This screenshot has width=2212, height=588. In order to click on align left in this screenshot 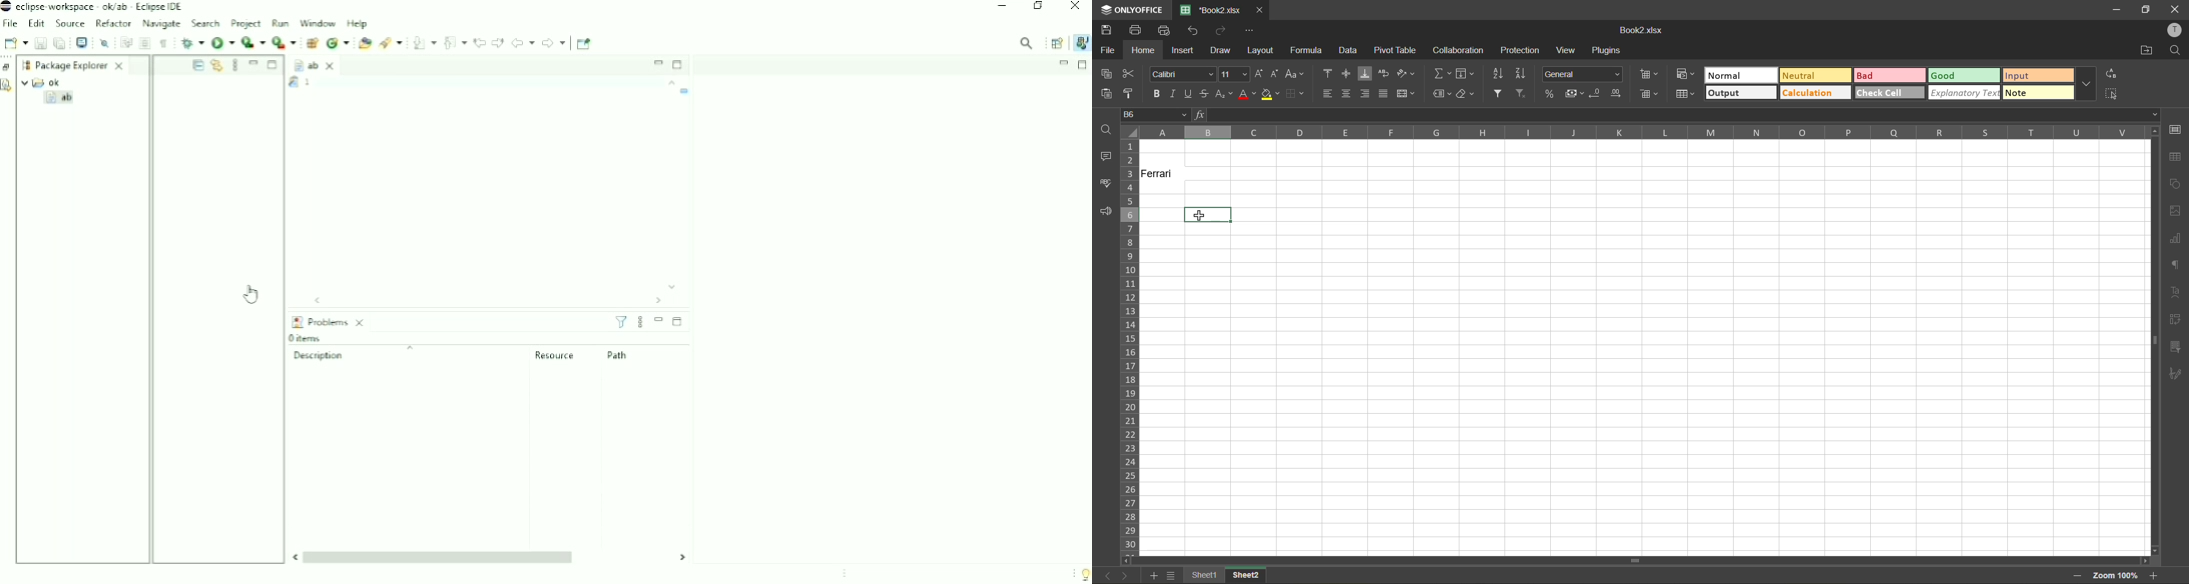, I will do `click(1328, 93)`.